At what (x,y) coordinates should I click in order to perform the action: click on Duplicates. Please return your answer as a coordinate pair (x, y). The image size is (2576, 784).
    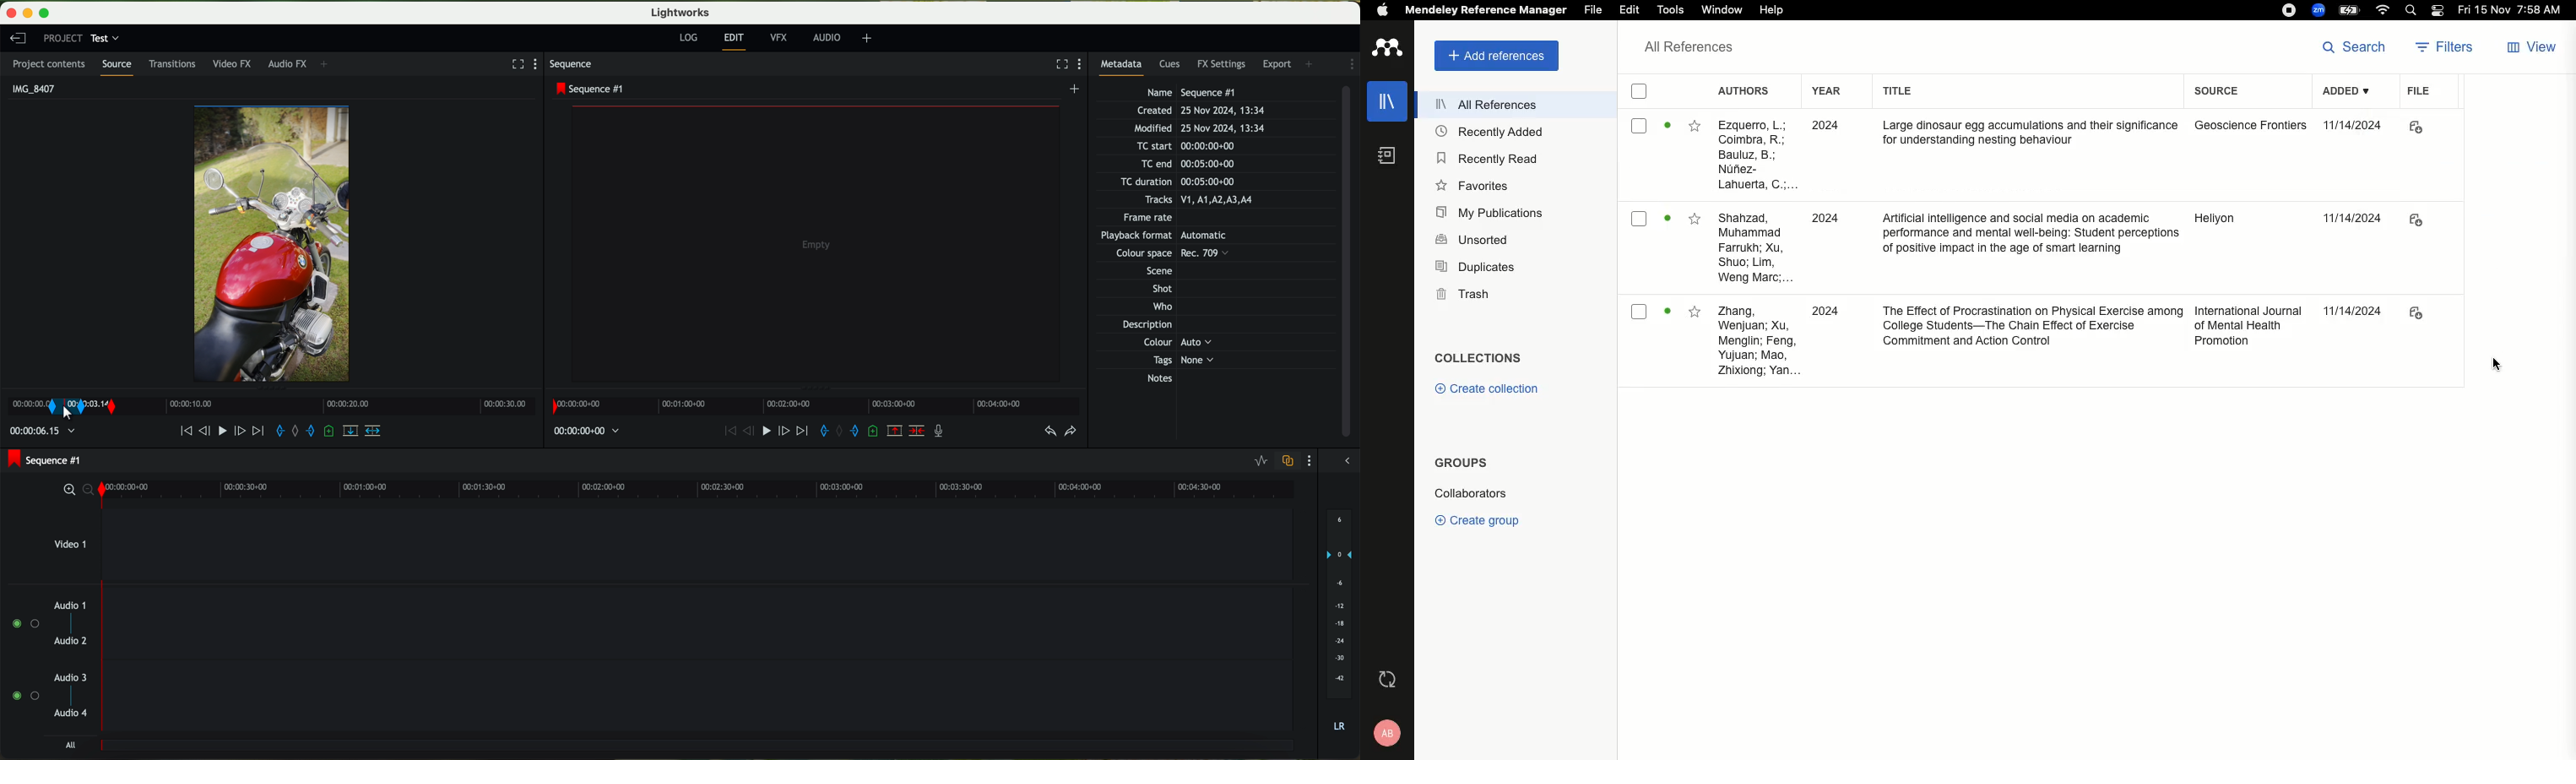
    Looking at the image, I should click on (1473, 269).